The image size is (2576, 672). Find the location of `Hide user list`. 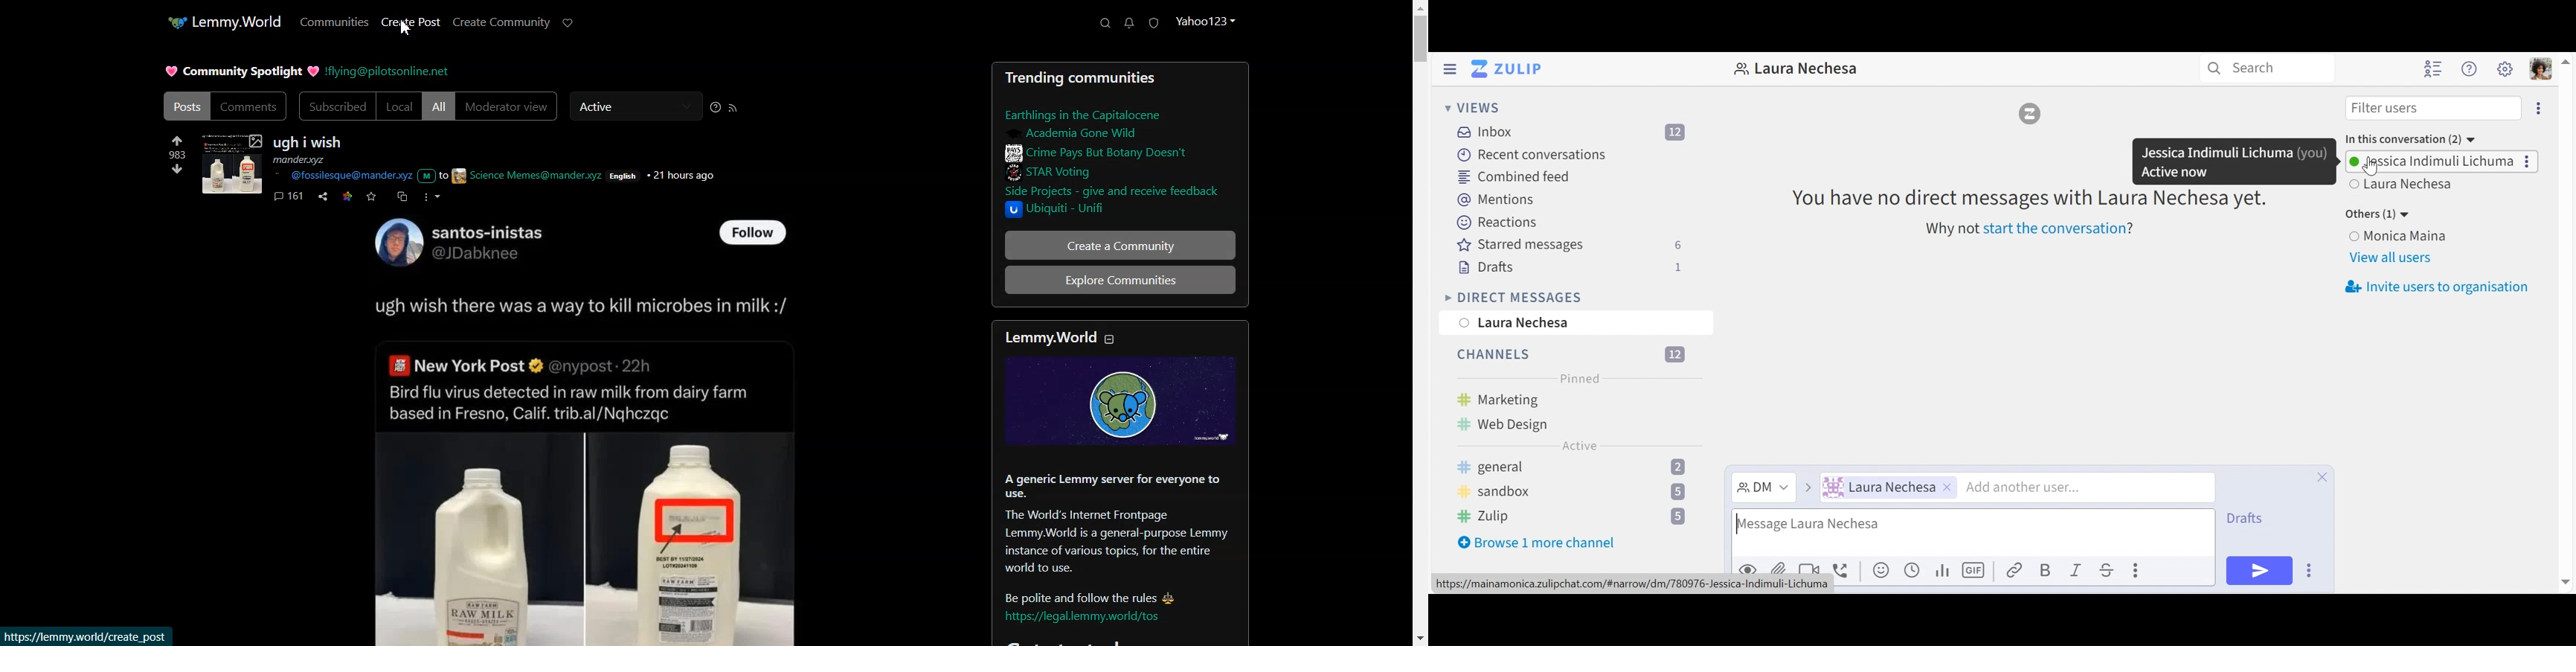

Hide user list is located at coordinates (2434, 69).